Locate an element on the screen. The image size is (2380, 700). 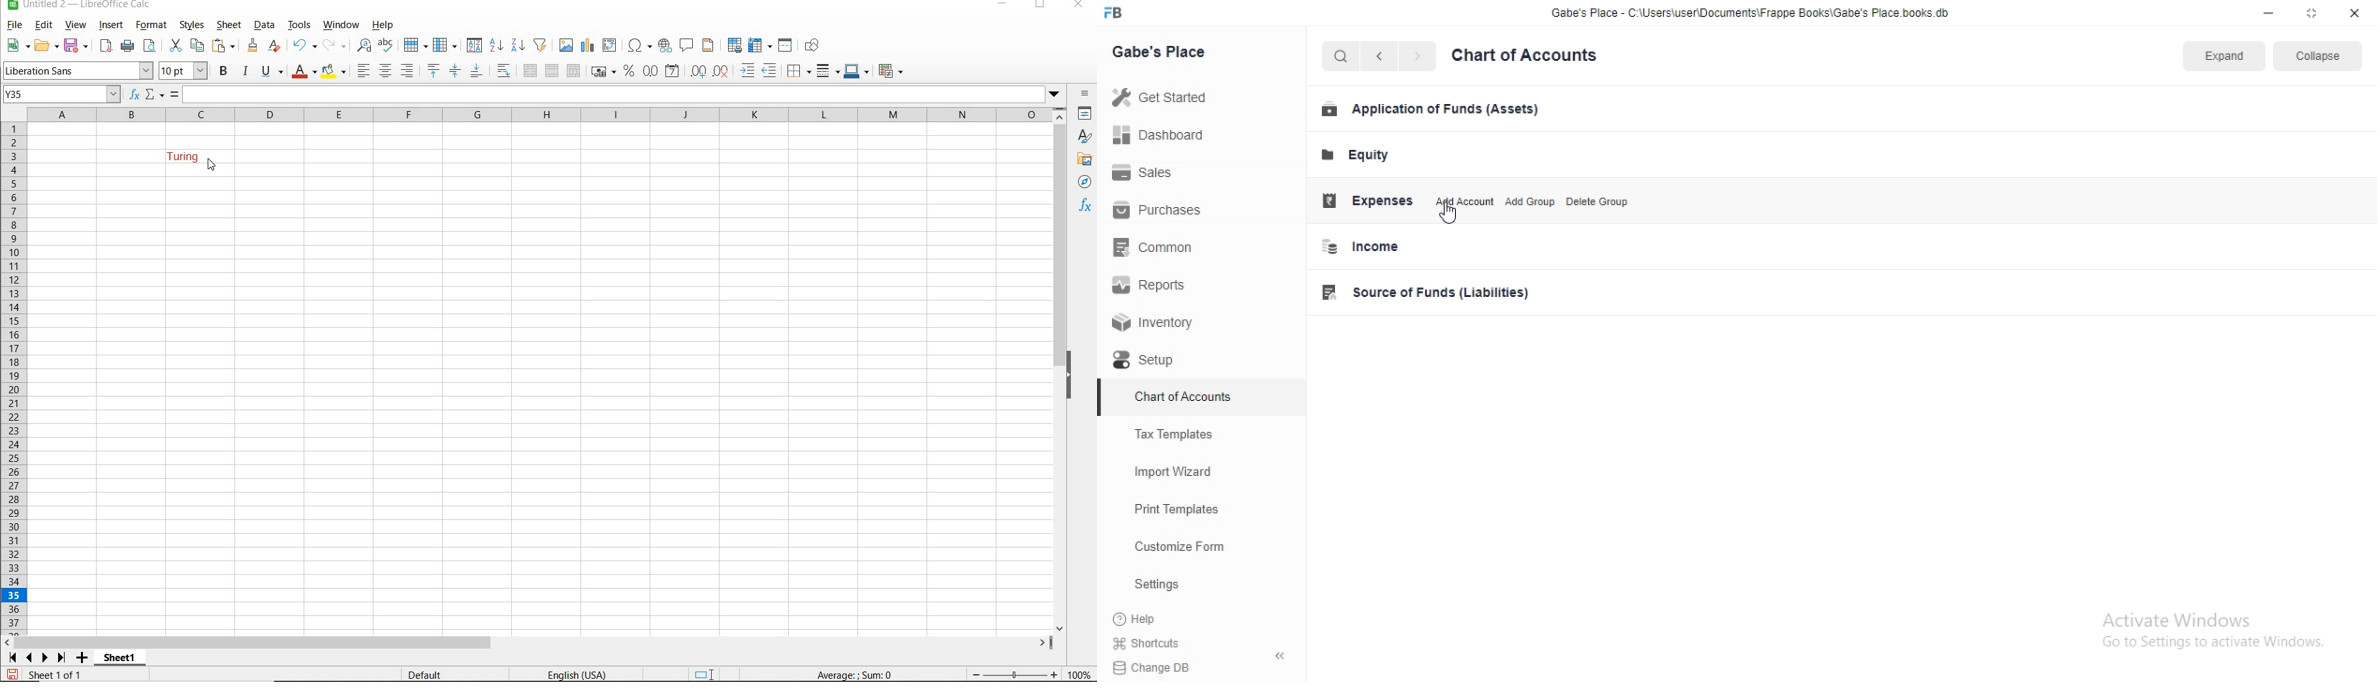
FB is located at coordinates (1126, 13).